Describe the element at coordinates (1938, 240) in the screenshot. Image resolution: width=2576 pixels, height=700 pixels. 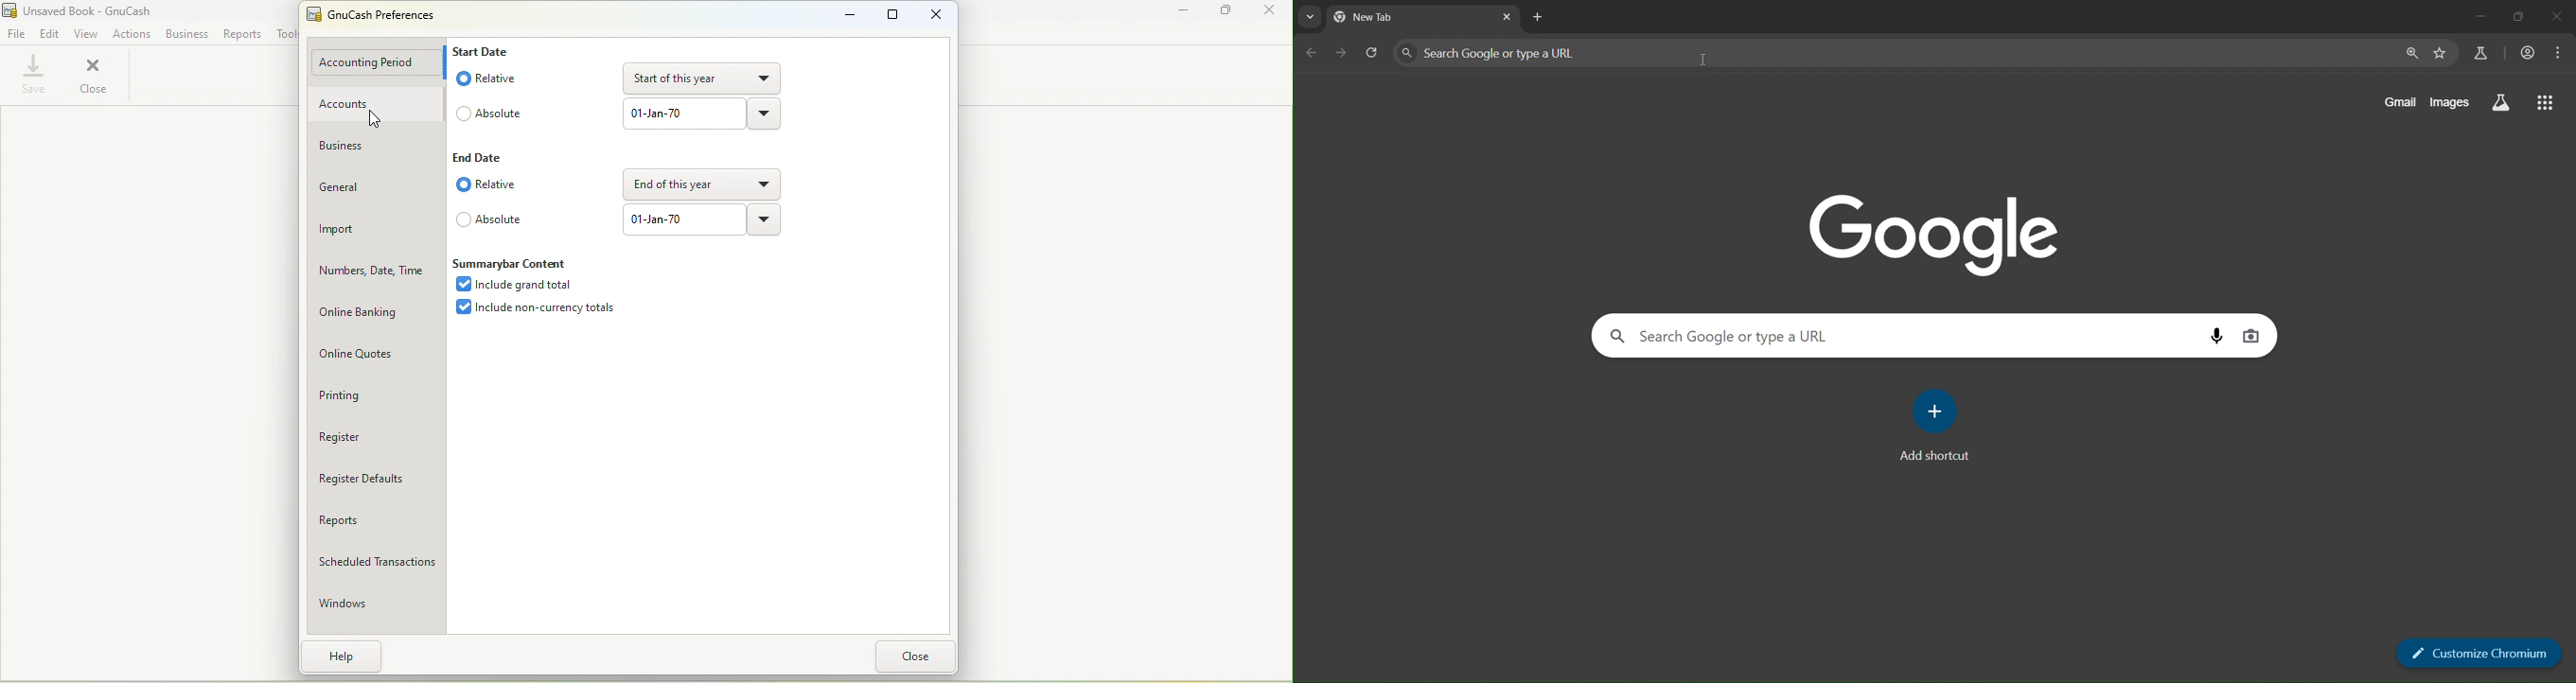
I see `google` at that location.